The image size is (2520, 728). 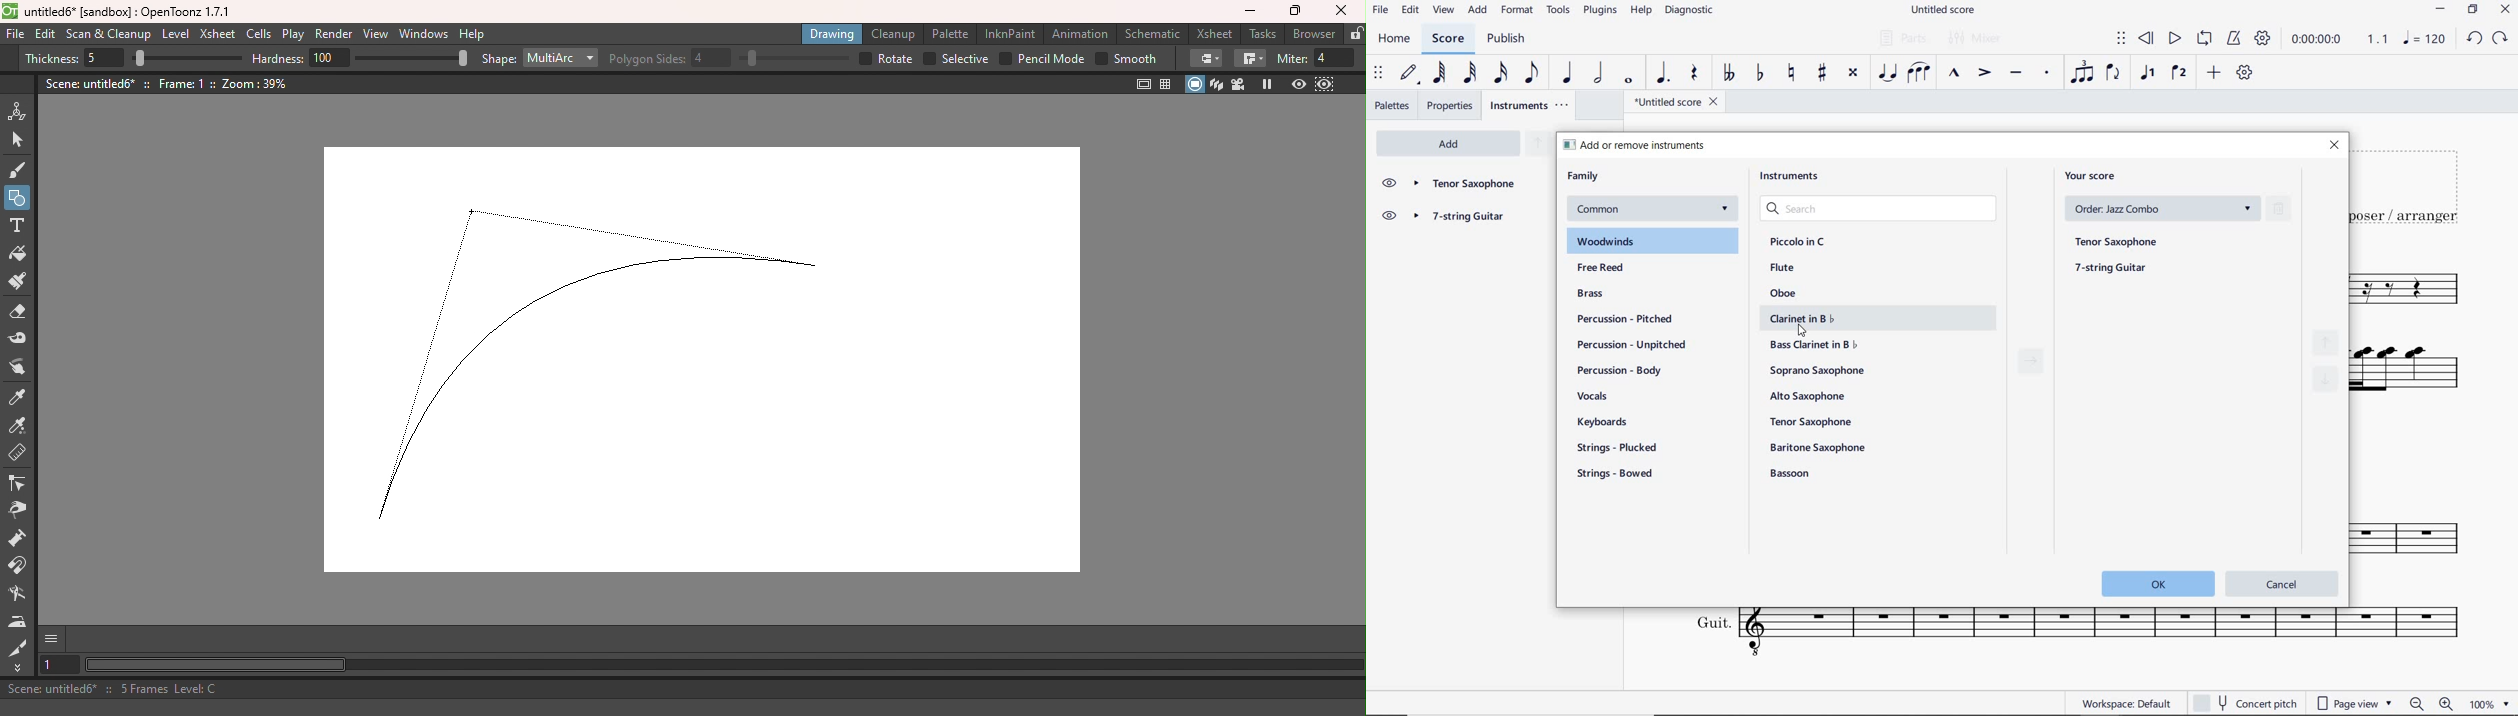 I want to click on strings - plucked, so click(x=1620, y=447).